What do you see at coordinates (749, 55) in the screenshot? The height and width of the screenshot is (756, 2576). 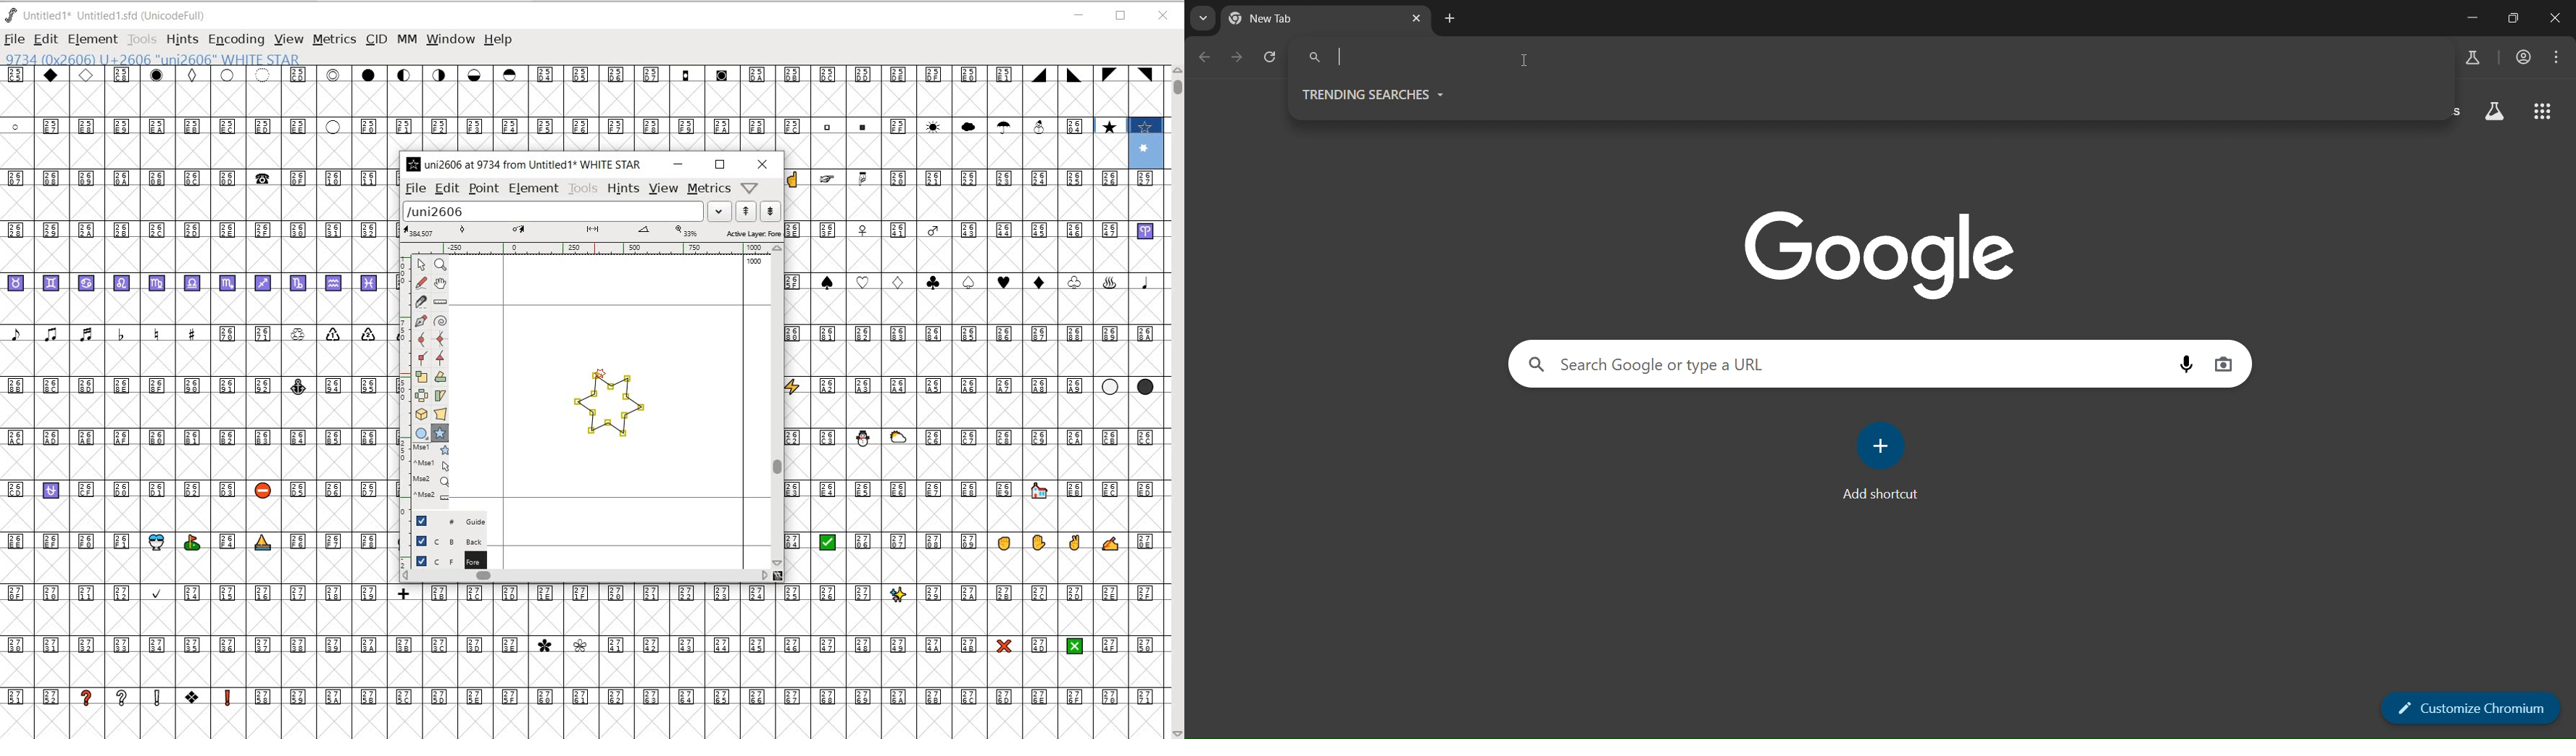 I see `CURSOR` at bounding box center [749, 55].